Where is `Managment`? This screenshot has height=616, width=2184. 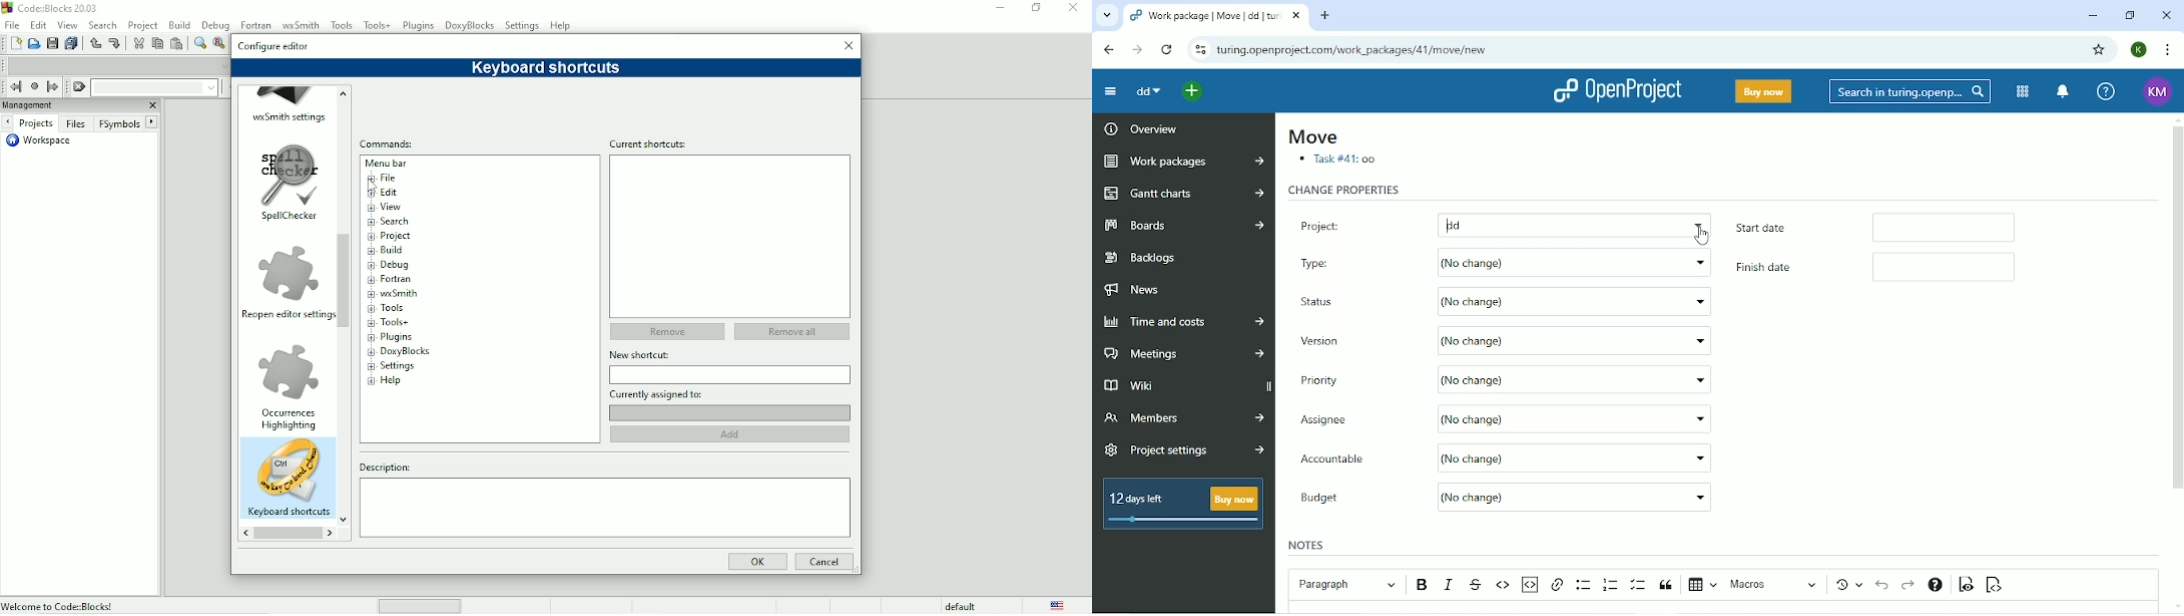 Managment is located at coordinates (57, 105).